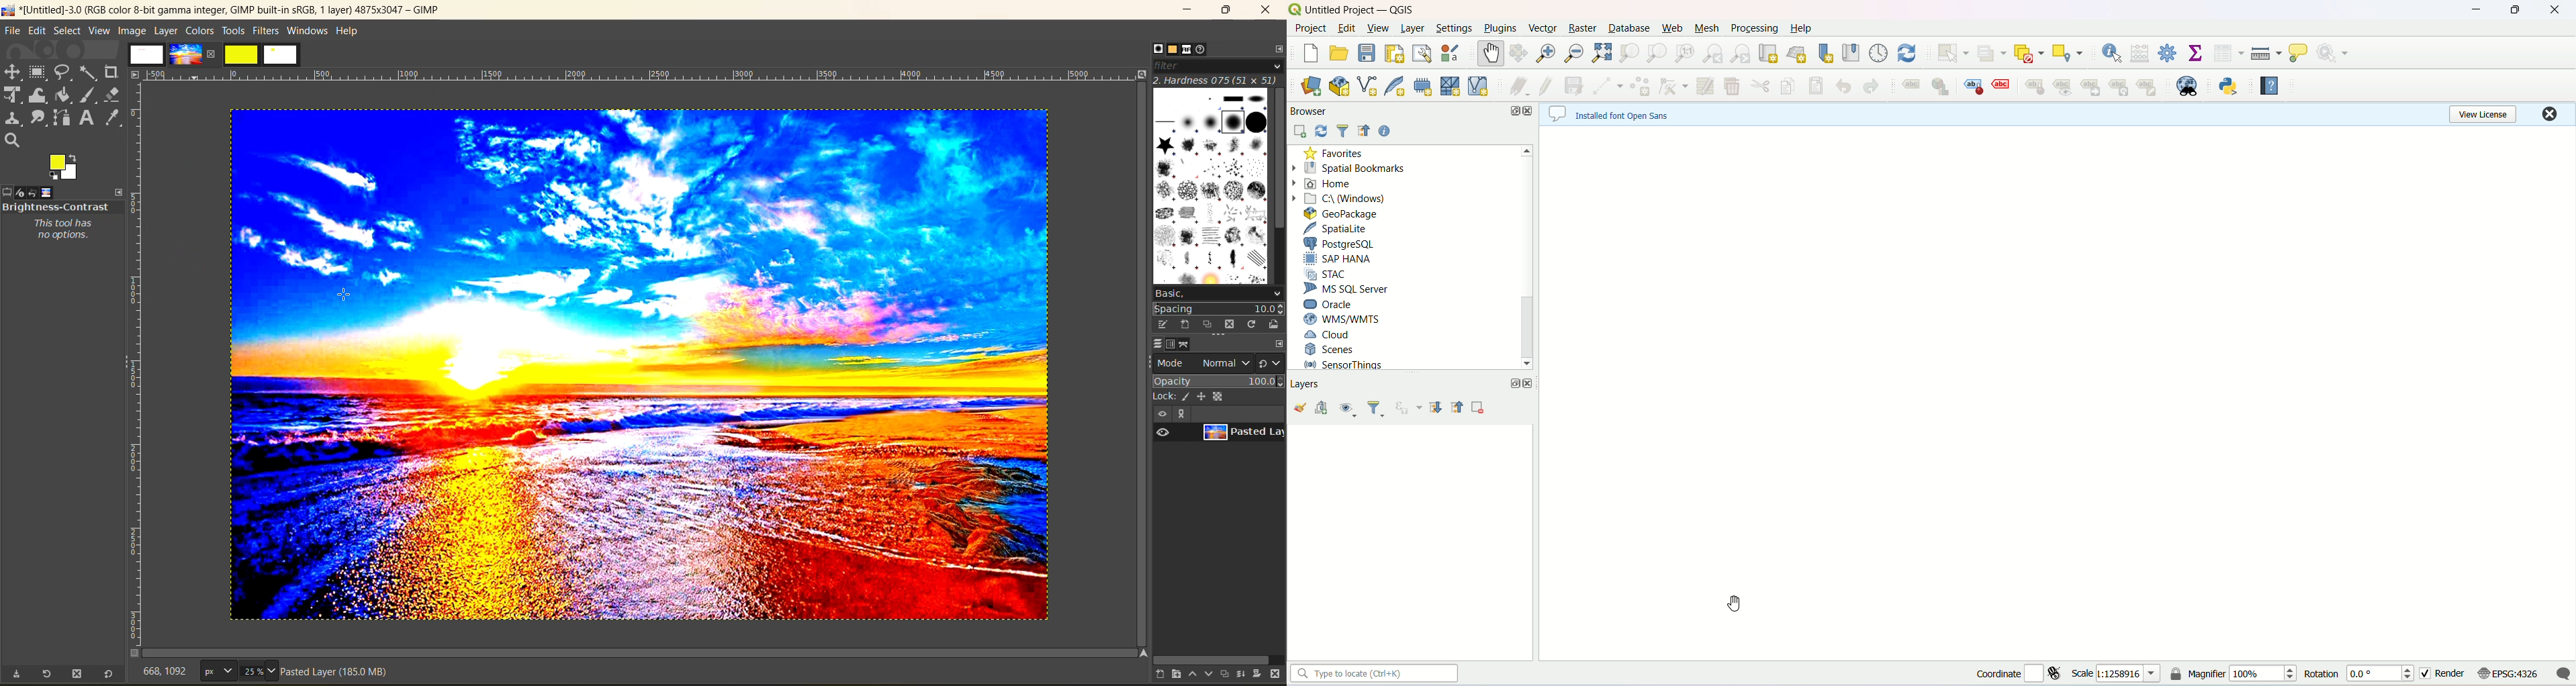 The image size is (2576, 700). I want to click on select features by value, so click(1993, 52).